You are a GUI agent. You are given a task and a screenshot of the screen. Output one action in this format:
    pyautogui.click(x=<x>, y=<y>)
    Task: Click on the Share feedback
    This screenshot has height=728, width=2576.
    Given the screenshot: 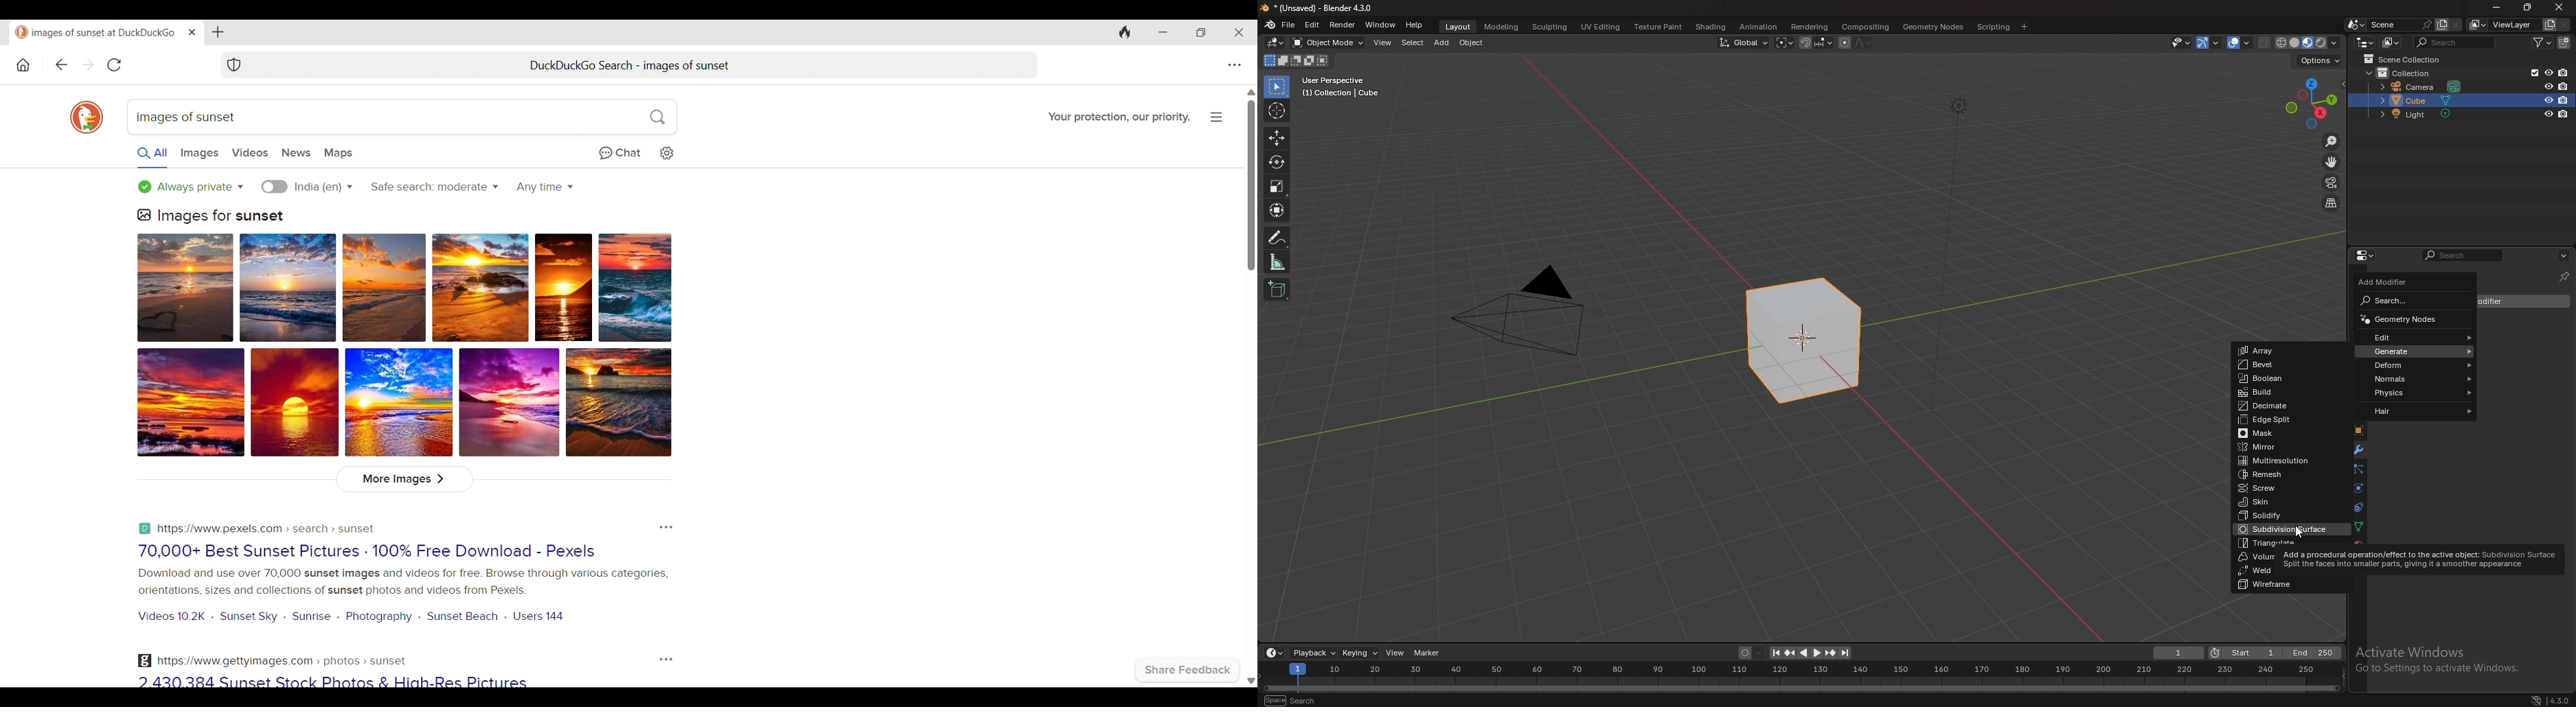 What is the action you would take?
    pyautogui.click(x=1188, y=670)
    